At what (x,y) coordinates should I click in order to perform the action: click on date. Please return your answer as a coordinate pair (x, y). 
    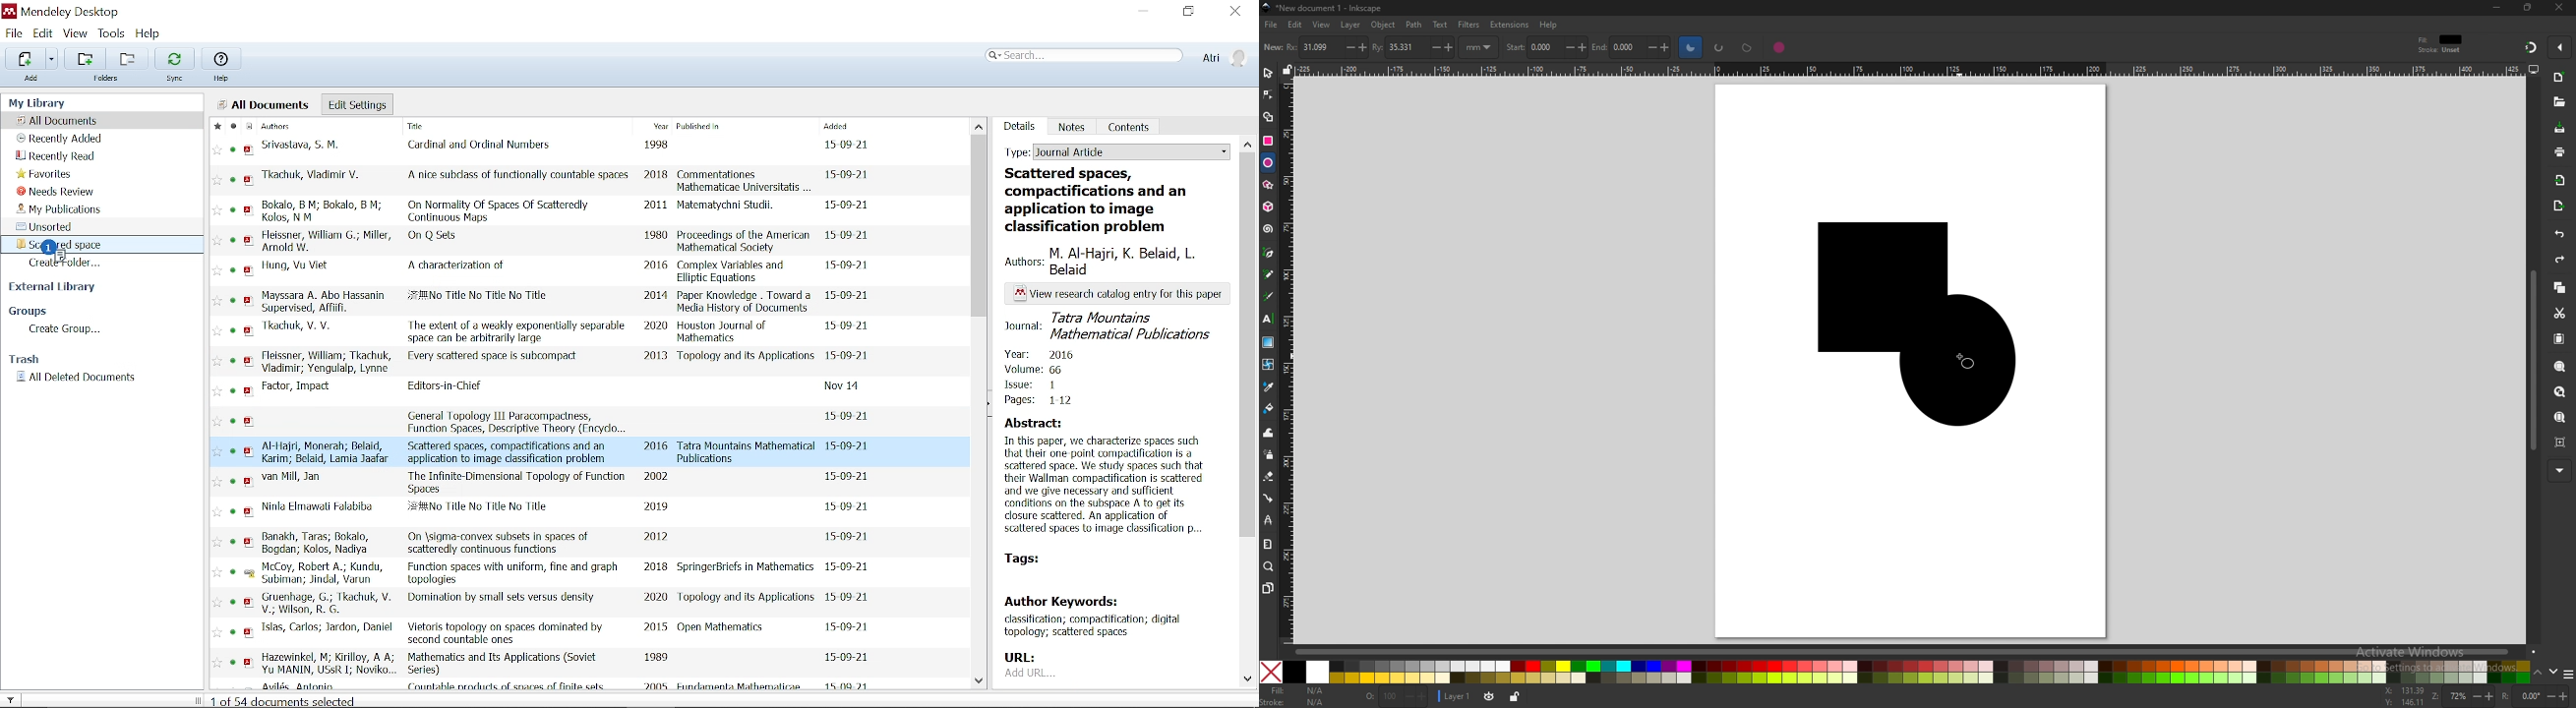
    Looking at the image, I should click on (844, 387).